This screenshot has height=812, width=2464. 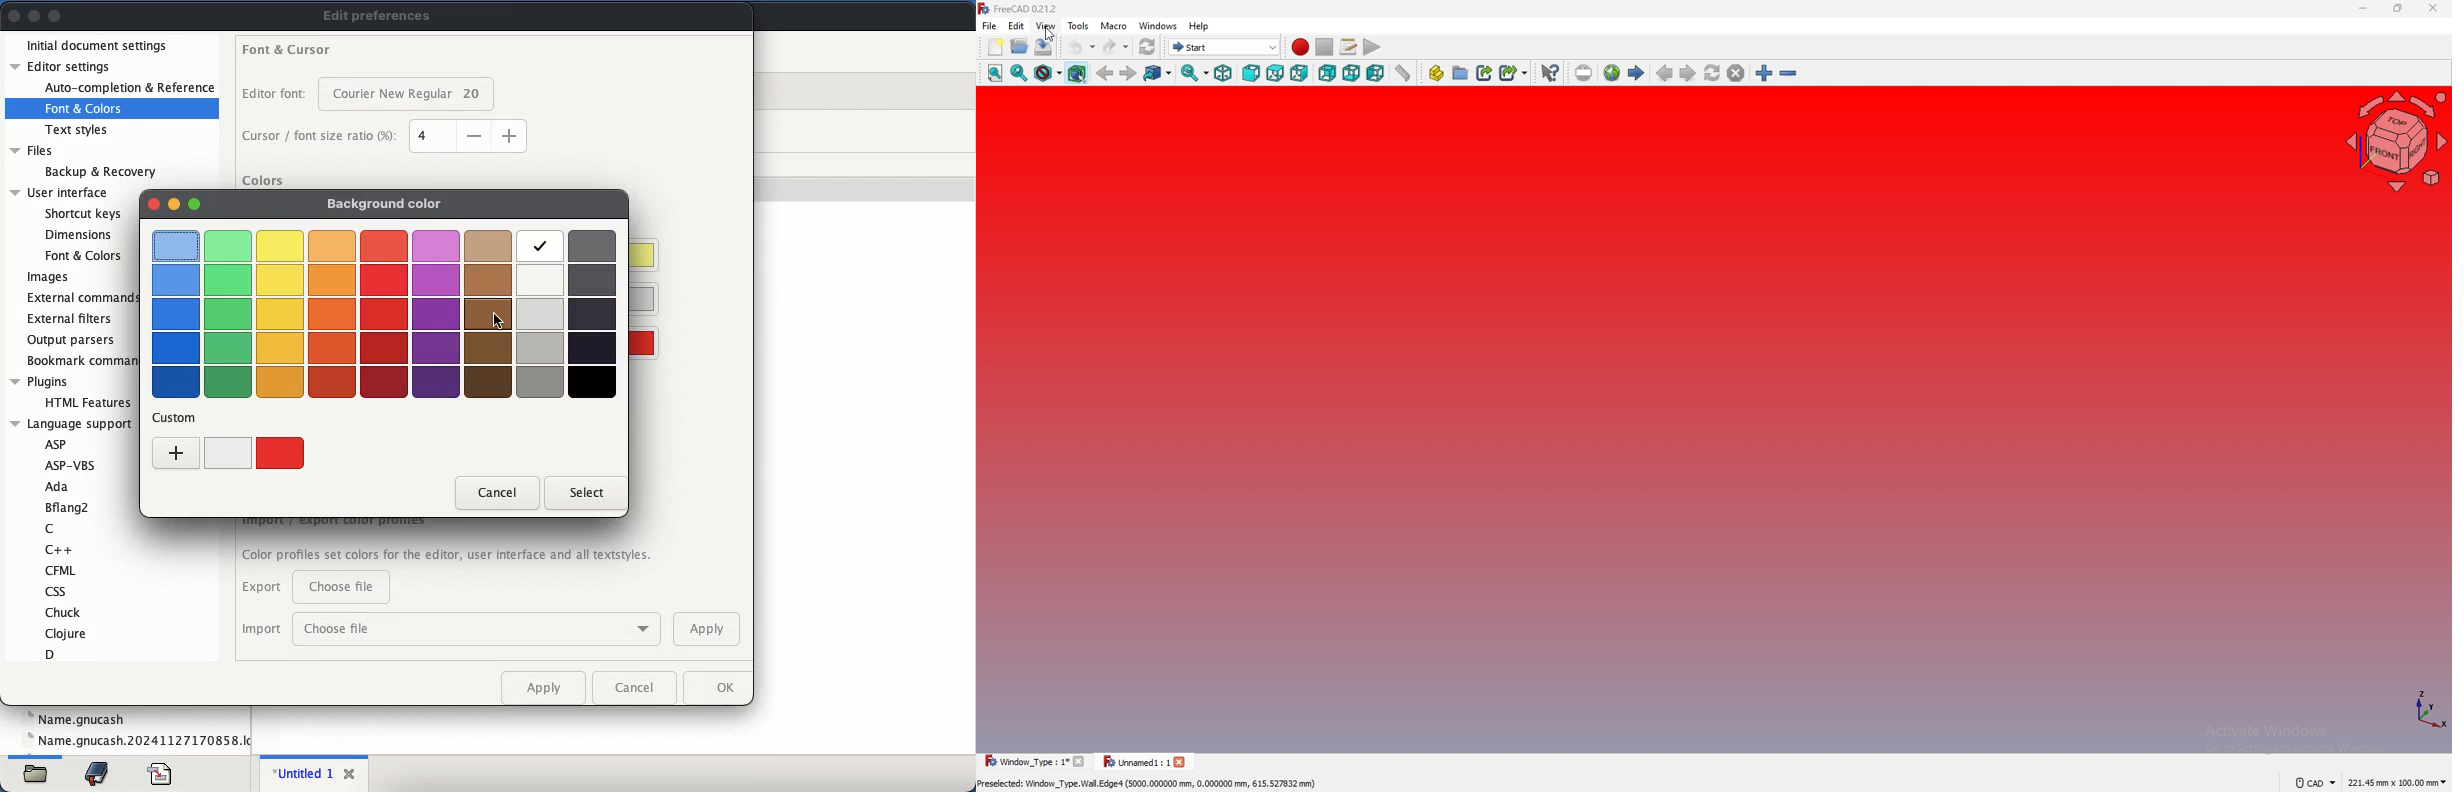 I want to click on insert url, so click(x=1583, y=72).